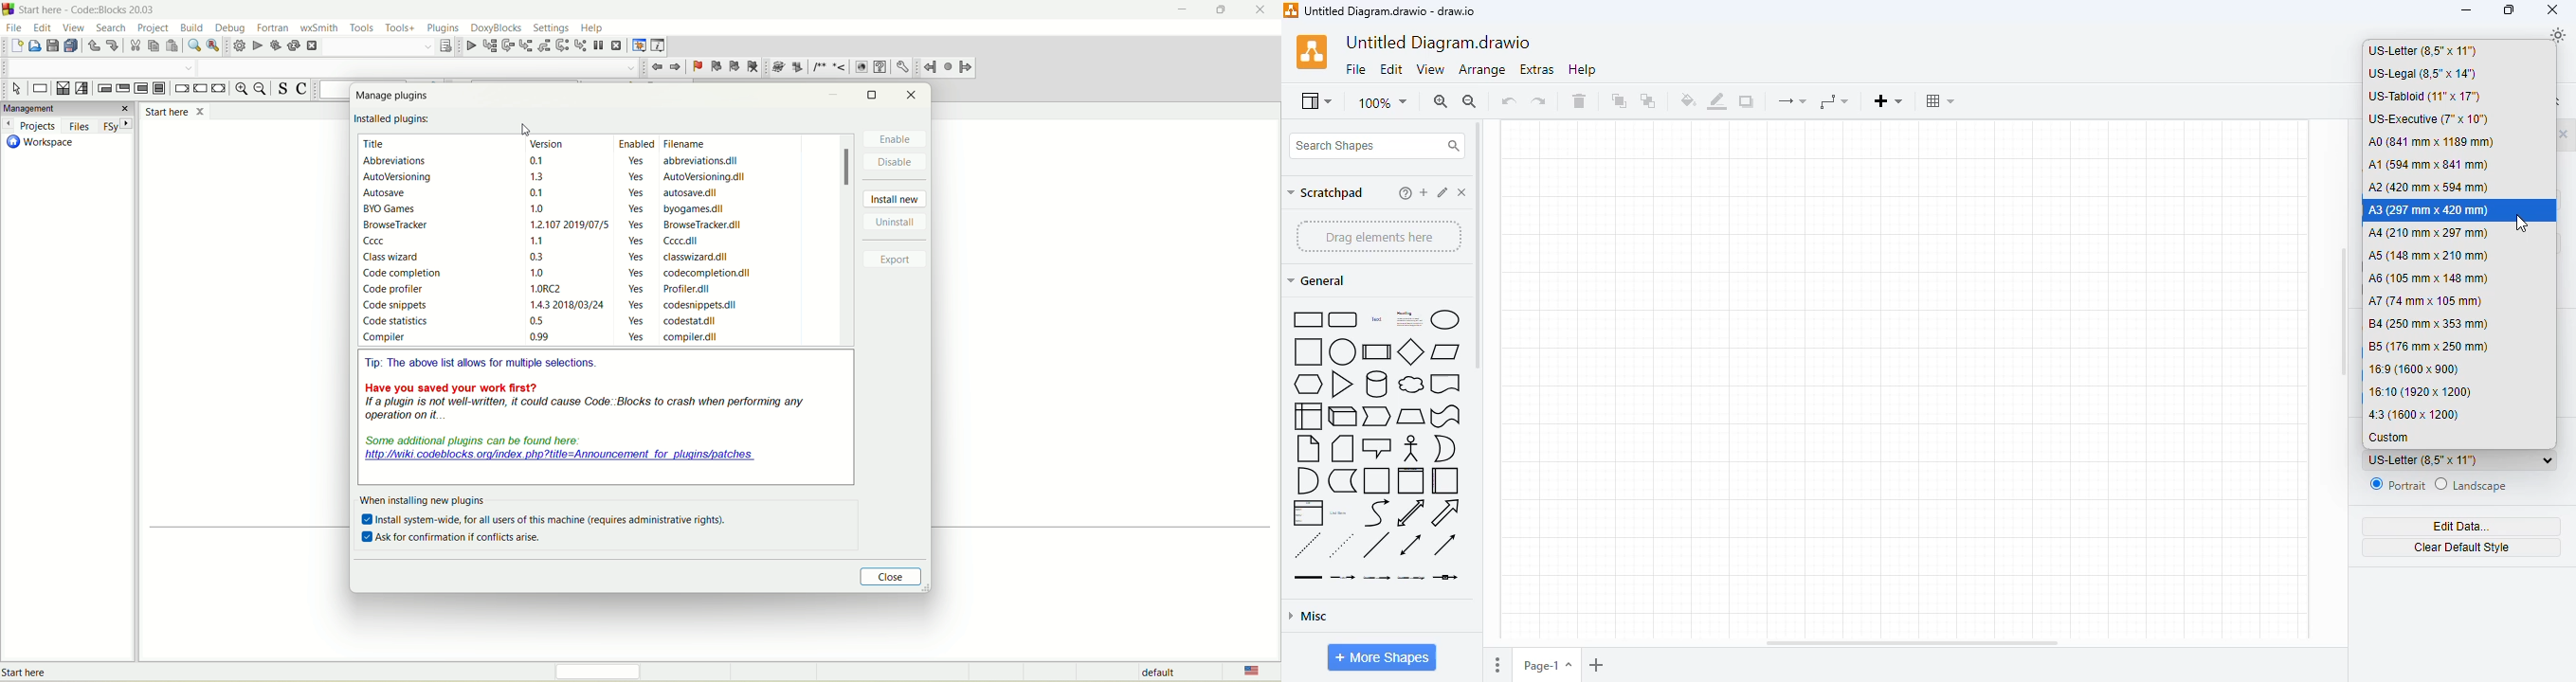  Describe the element at coordinates (902, 65) in the screenshot. I see `settings` at that location.